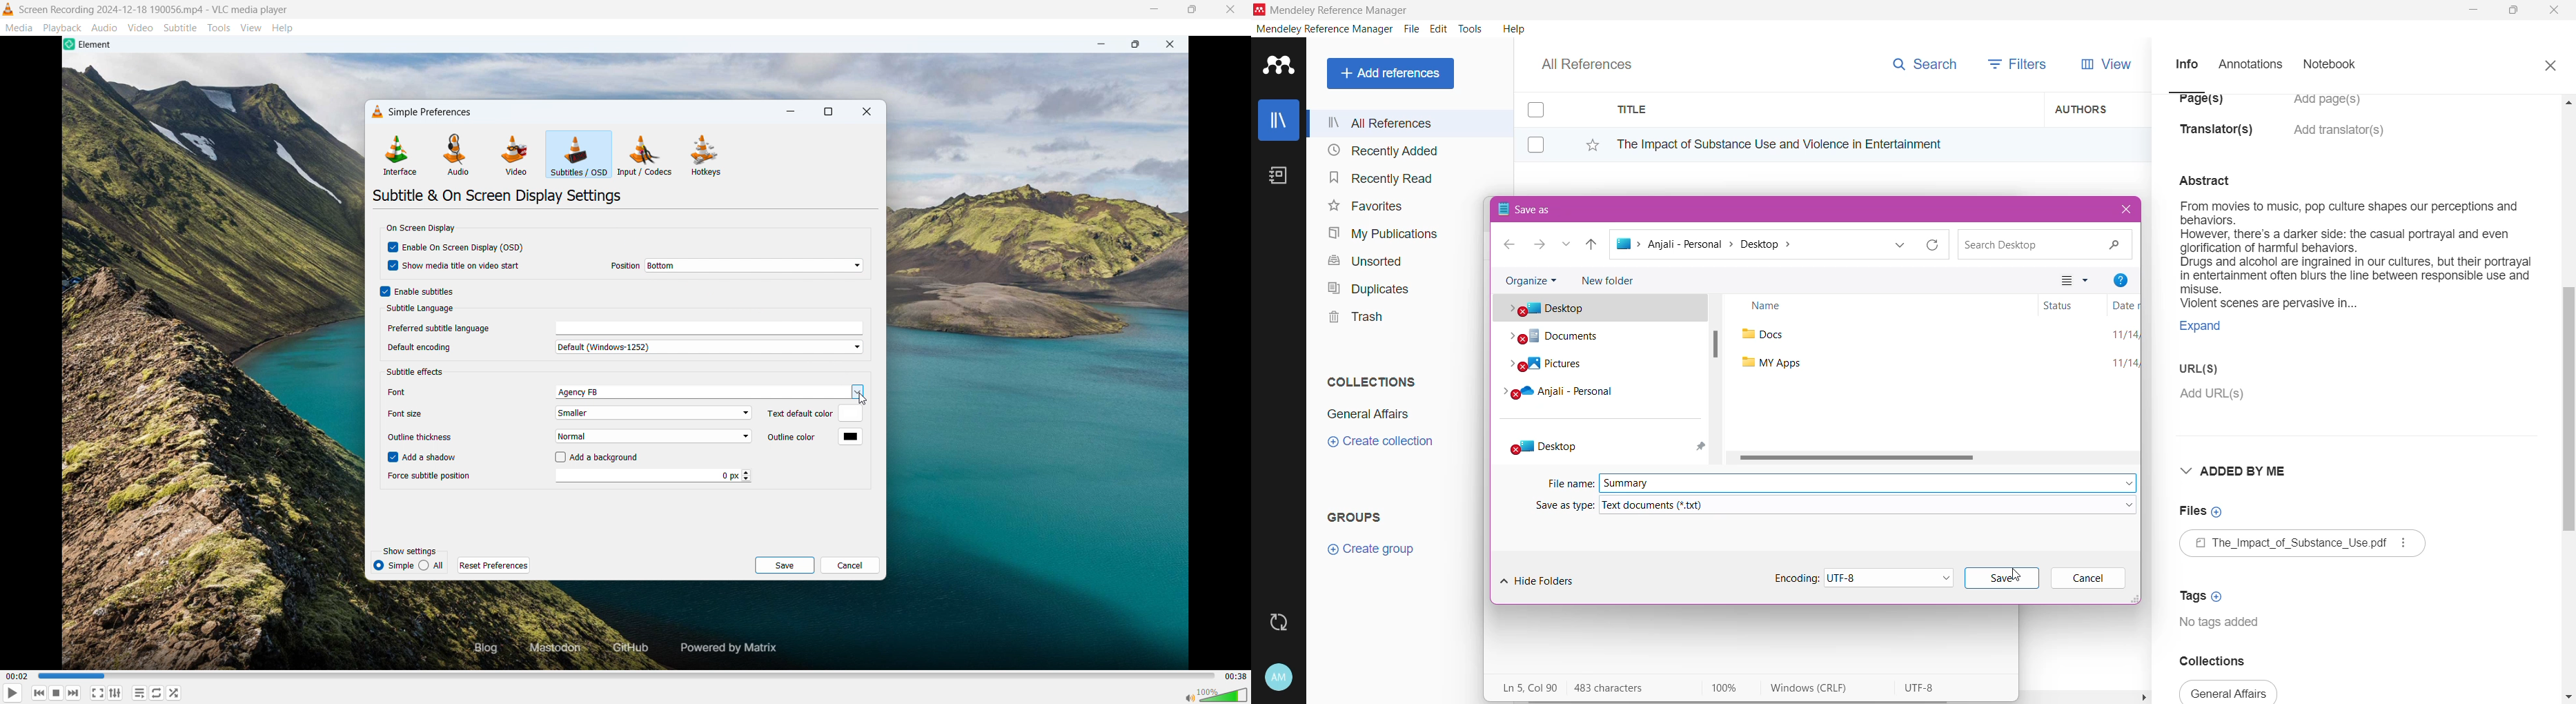 The width and height of the screenshot is (2576, 728). I want to click on text default color, so click(852, 413).